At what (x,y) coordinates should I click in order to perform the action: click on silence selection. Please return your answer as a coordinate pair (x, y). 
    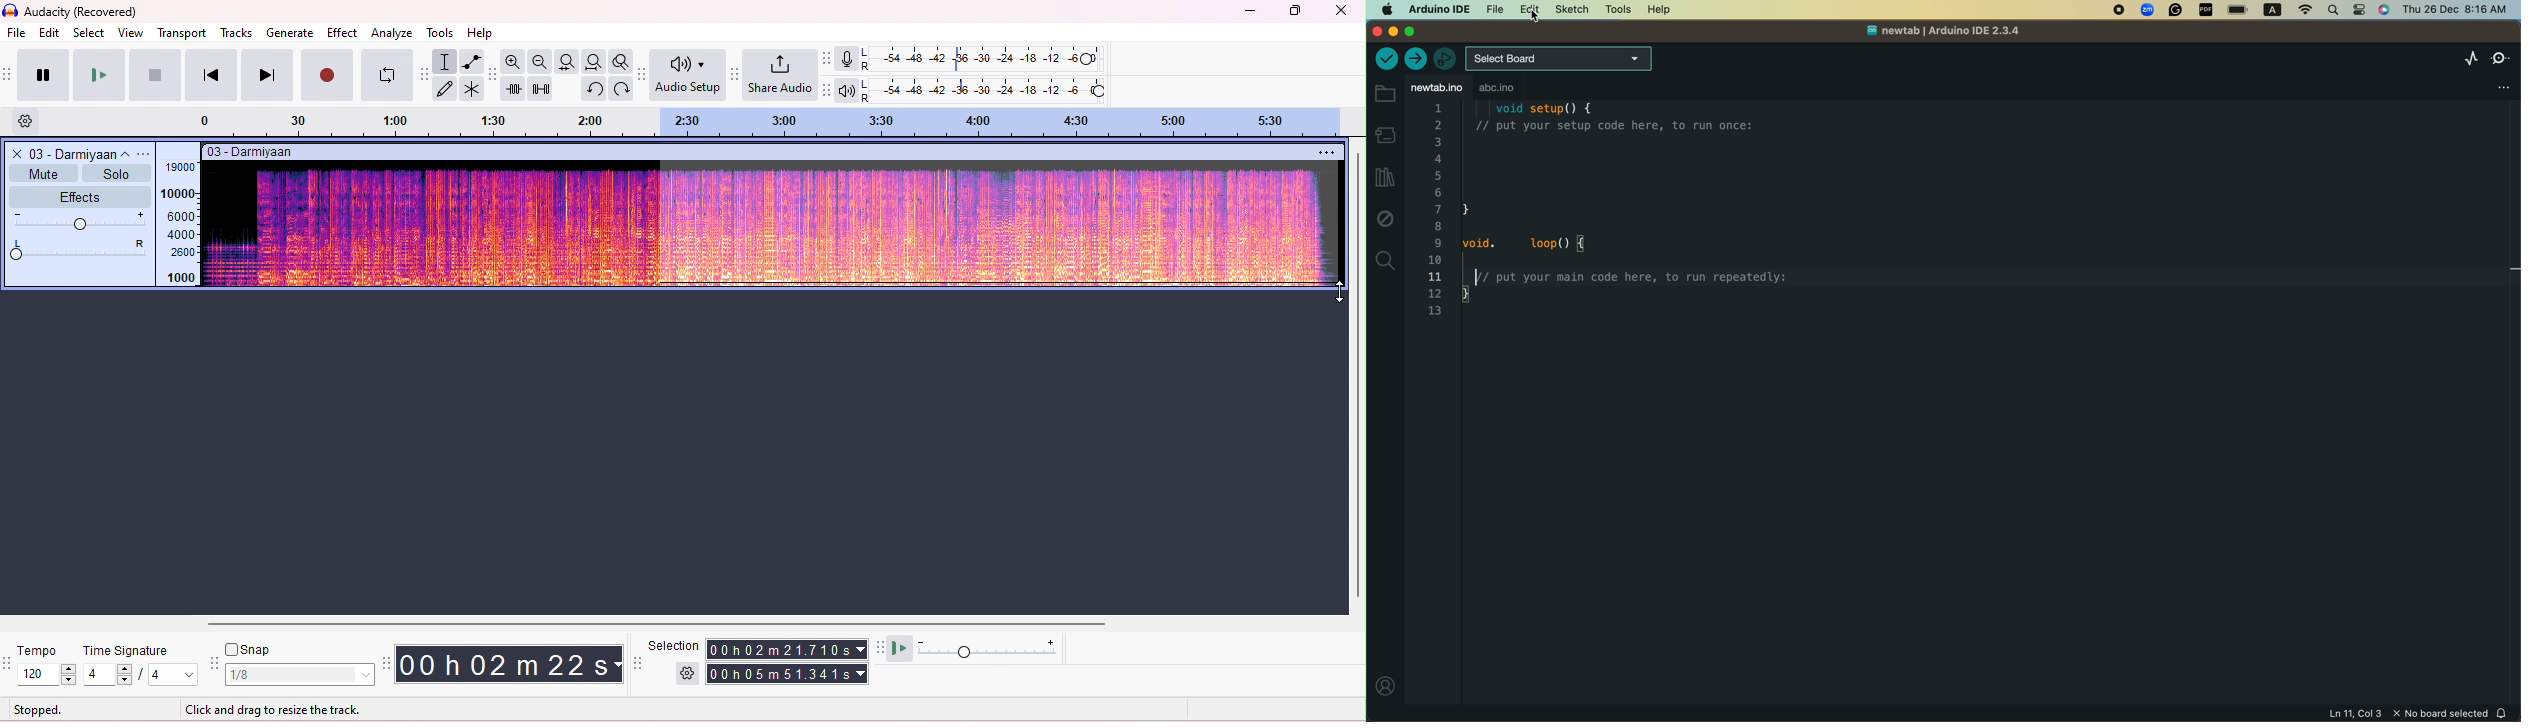
    Looking at the image, I should click on (540, 89).